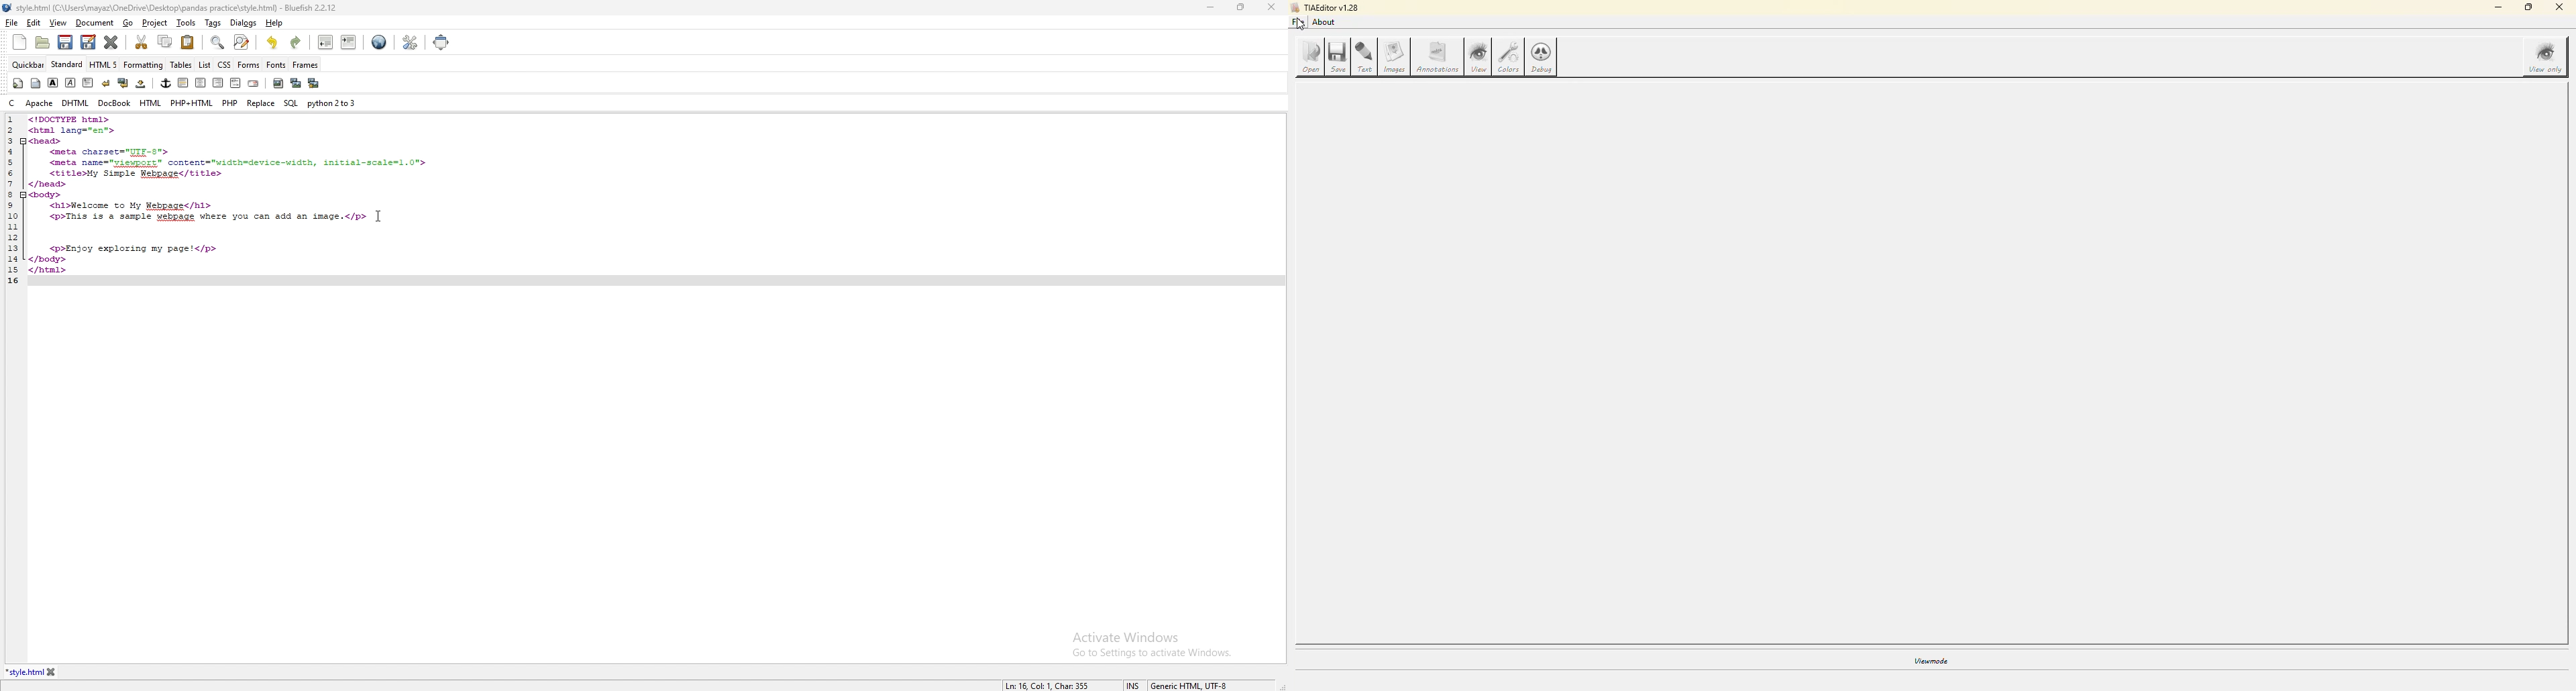 Image resolution: width=2576 pixels, height=700 pixels. Describe the element at coordinates (54, 672) in the screenshot. I see `close tab` at that location.